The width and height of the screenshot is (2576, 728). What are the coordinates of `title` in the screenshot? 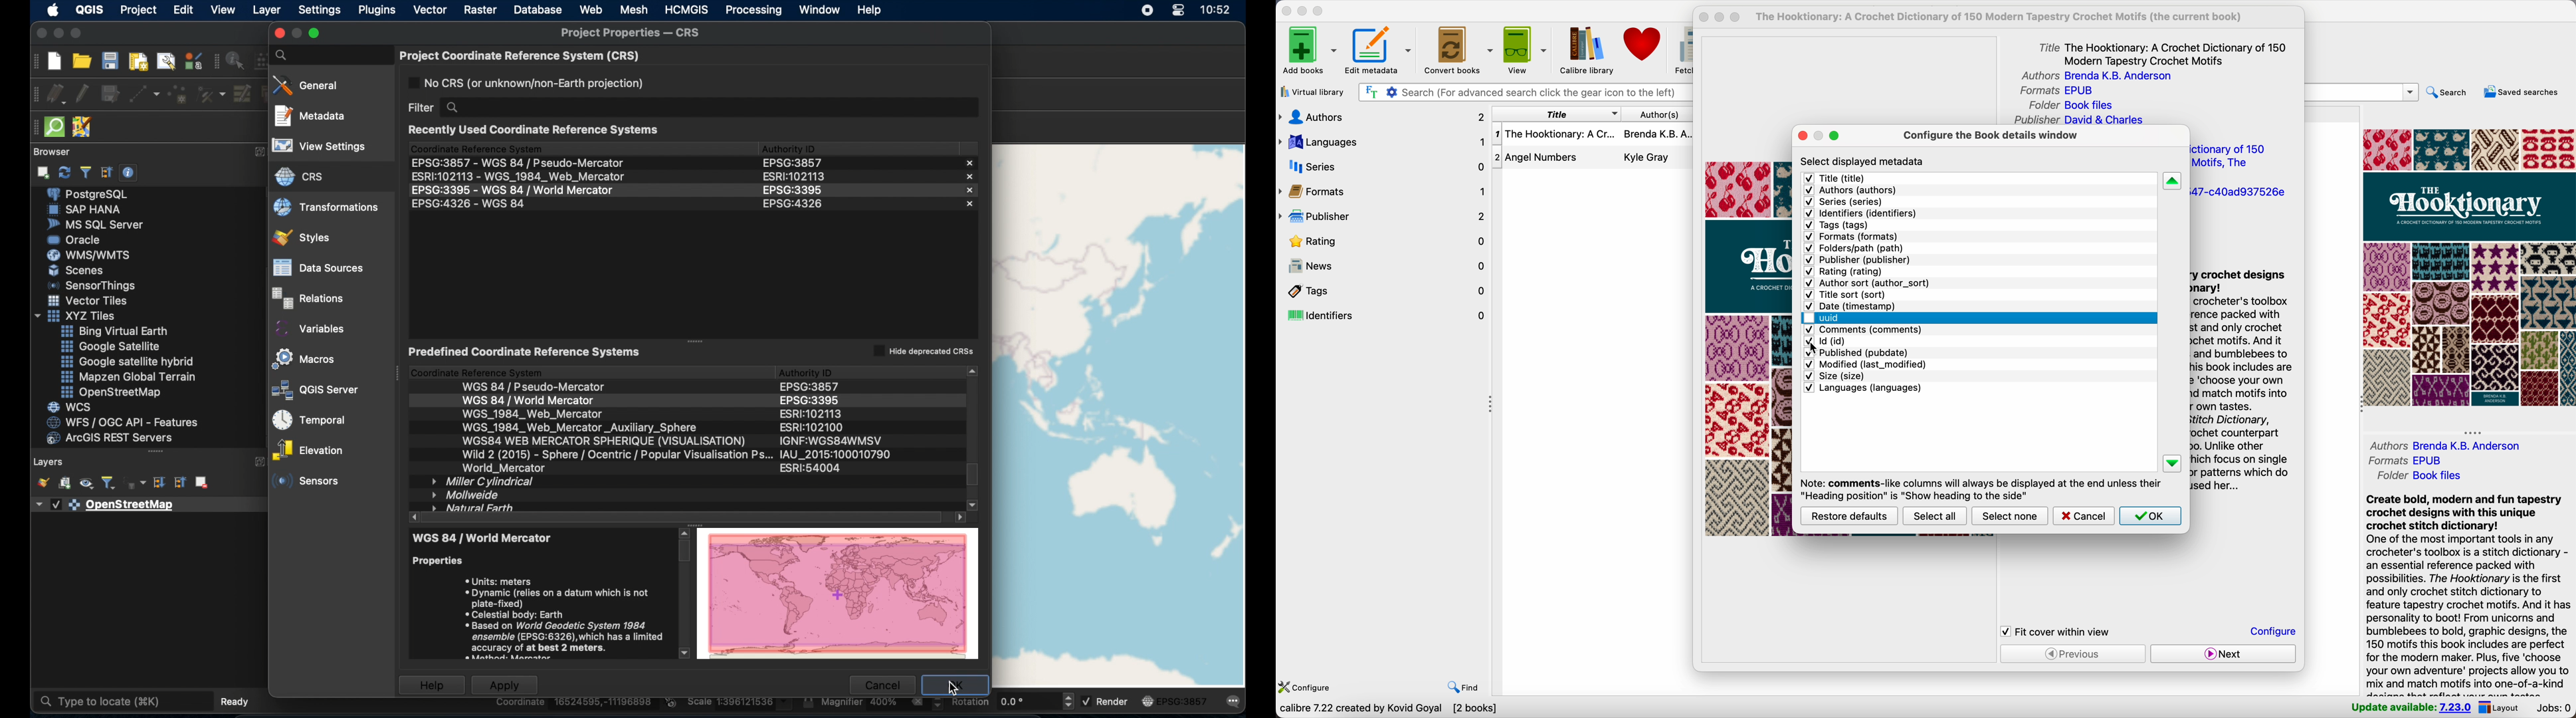 It's located at (1844, 178).